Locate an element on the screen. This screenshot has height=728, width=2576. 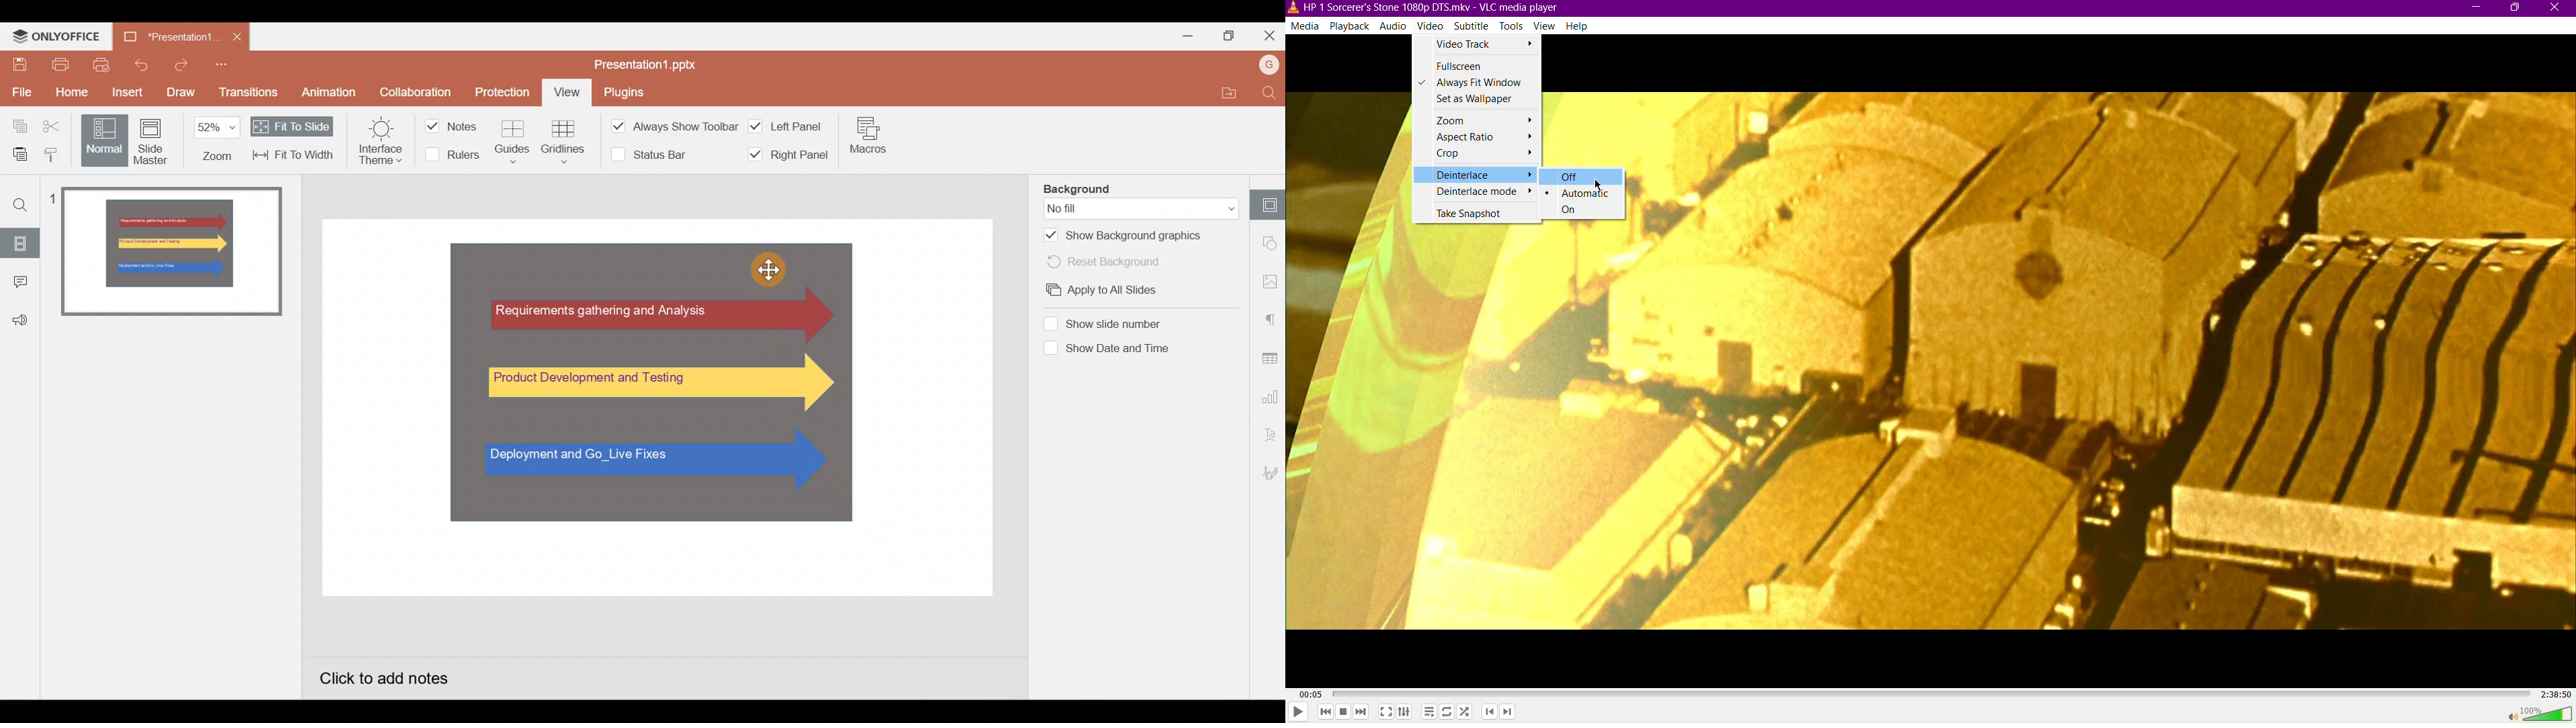
On is located at coordinates (1584, 210).